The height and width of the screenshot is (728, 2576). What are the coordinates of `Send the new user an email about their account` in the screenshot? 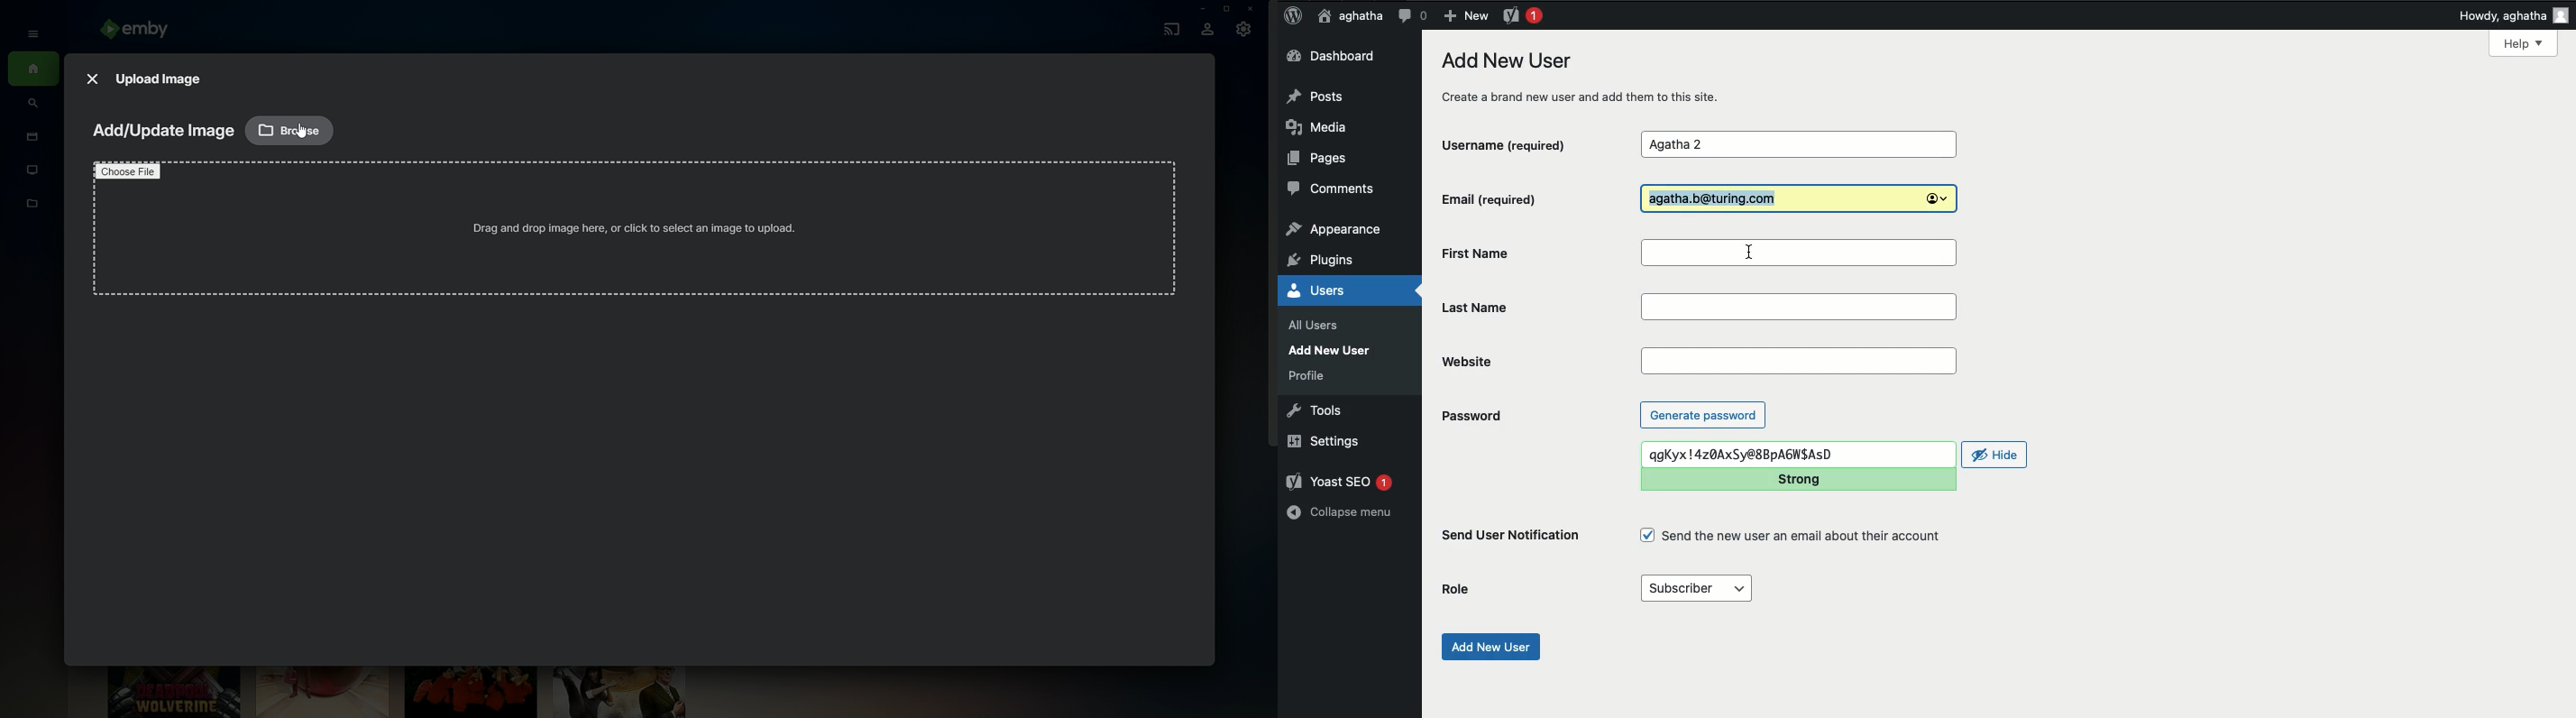 It's located at (1793, 536).